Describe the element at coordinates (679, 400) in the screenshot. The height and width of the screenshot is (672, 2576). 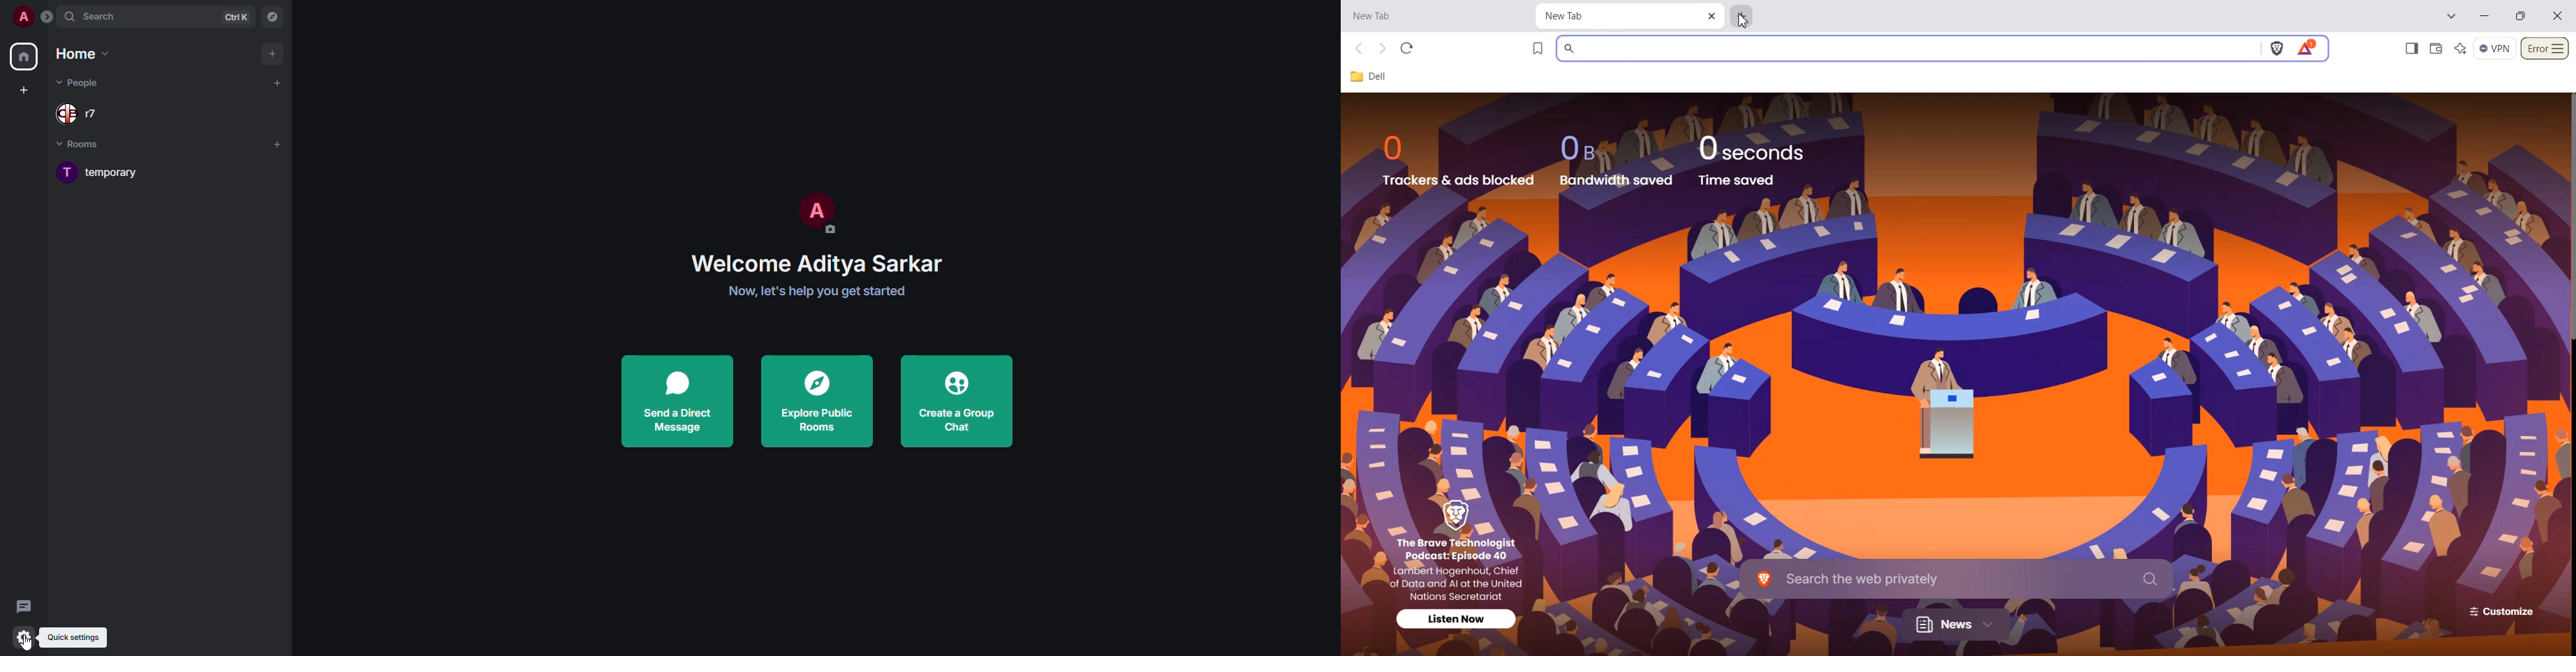
I see `send a direct message` at that location.